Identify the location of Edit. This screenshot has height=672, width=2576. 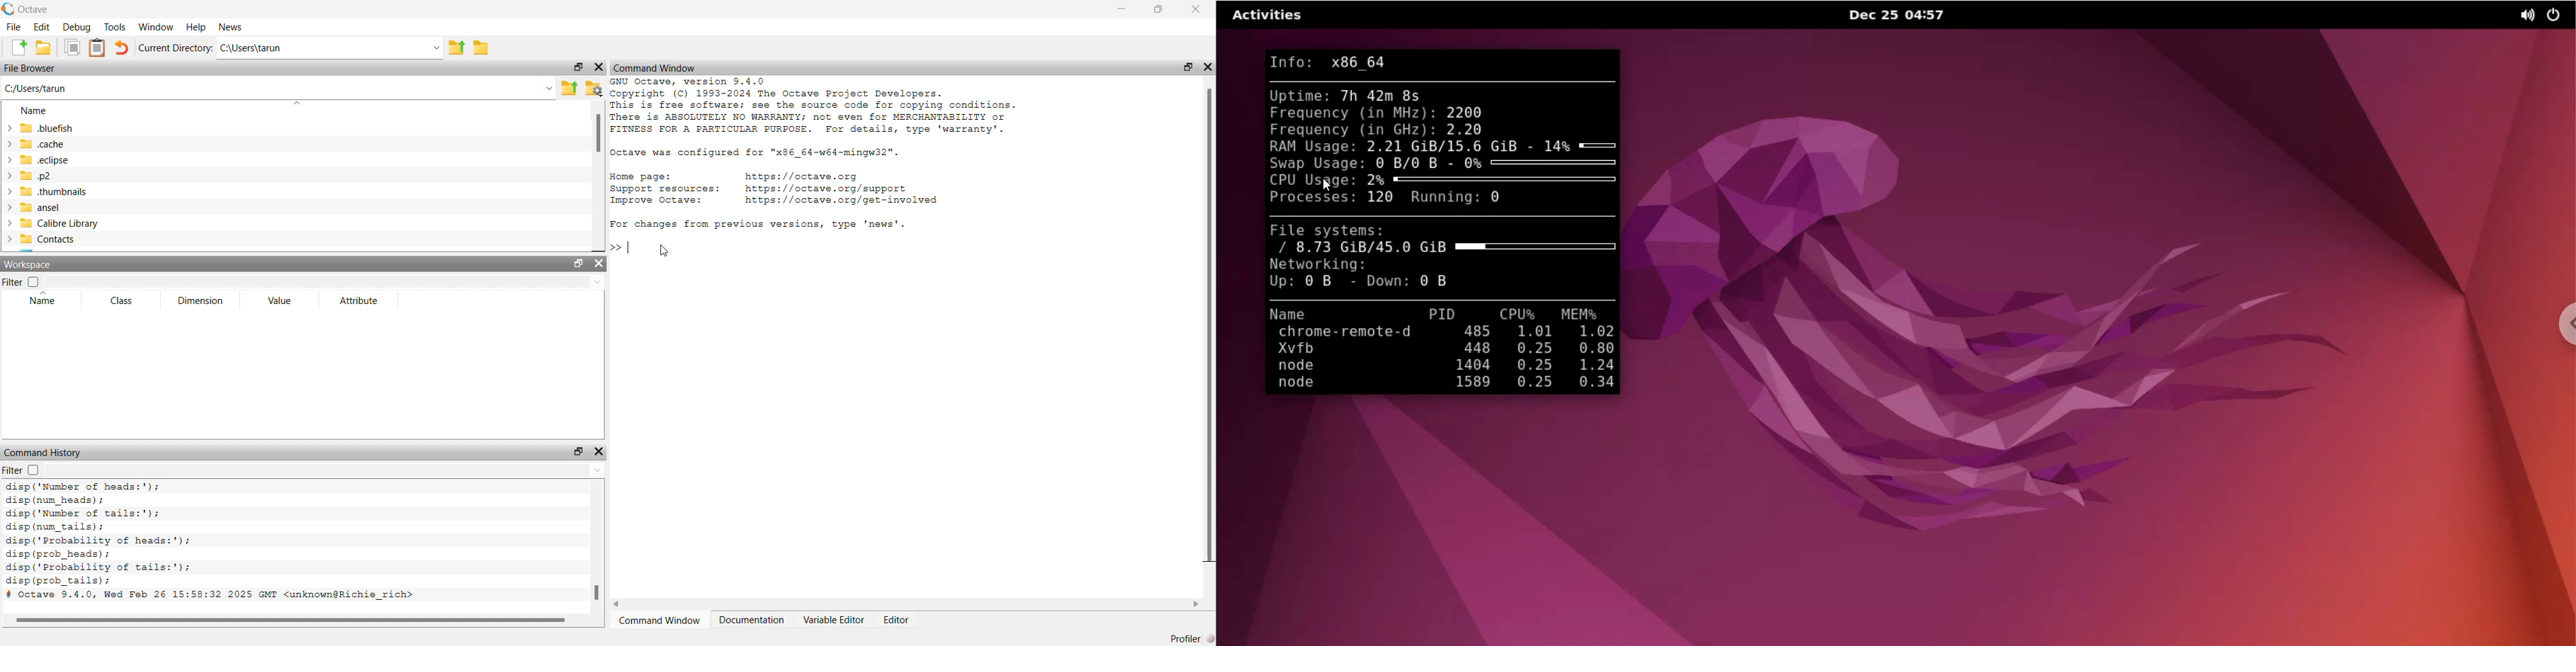
(42, 27).